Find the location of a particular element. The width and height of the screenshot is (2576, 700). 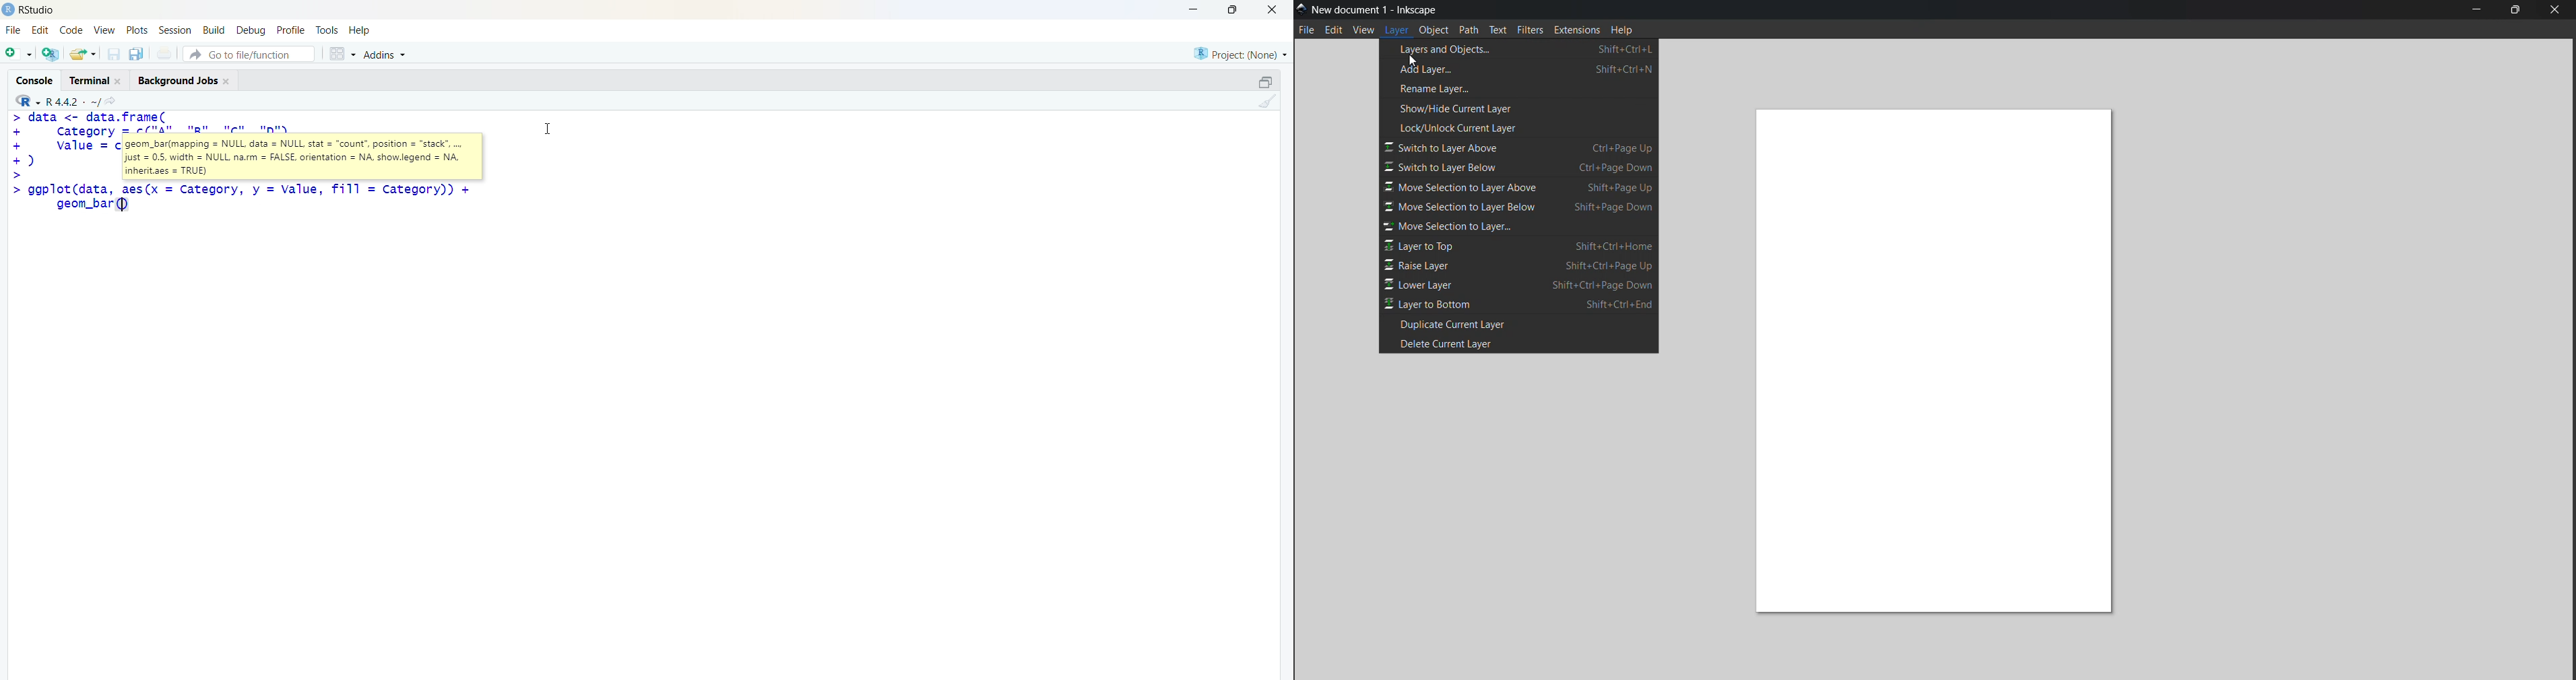

Session is located at coordinates (175, 30).